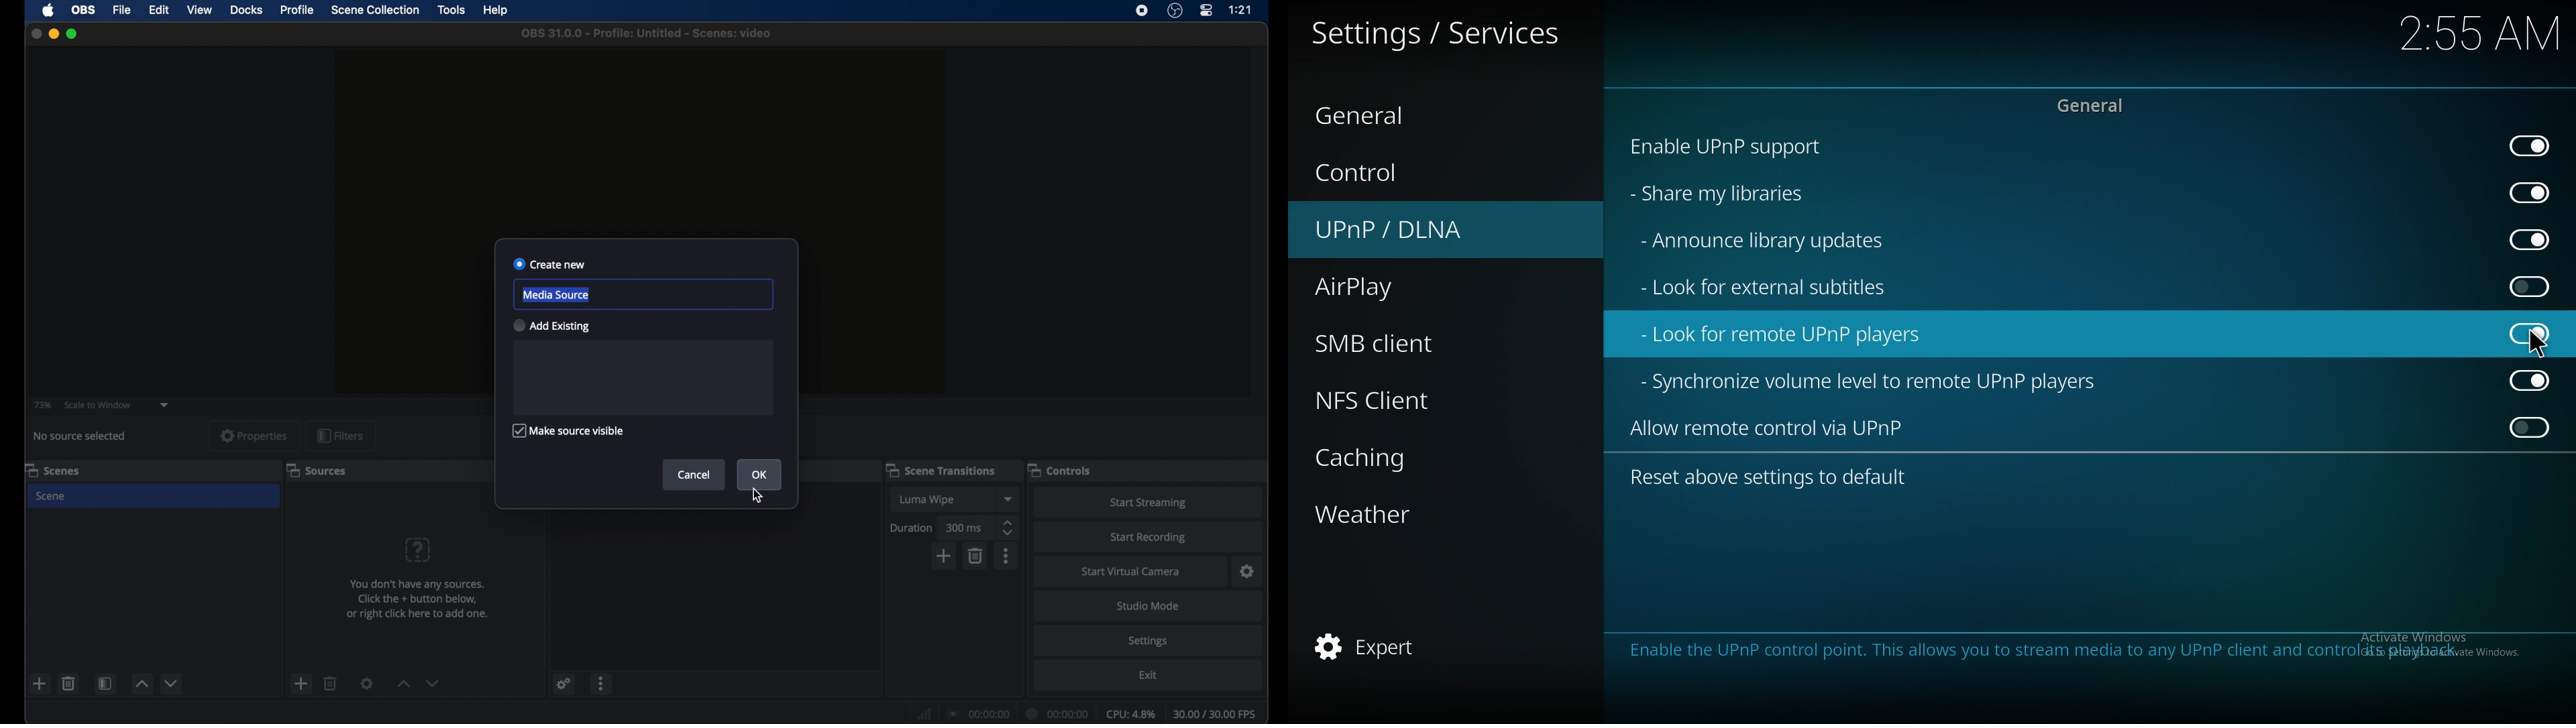 Image resolution: width=2576 pixels, height=728 pixels. I want to click on add, so click(40, 683).